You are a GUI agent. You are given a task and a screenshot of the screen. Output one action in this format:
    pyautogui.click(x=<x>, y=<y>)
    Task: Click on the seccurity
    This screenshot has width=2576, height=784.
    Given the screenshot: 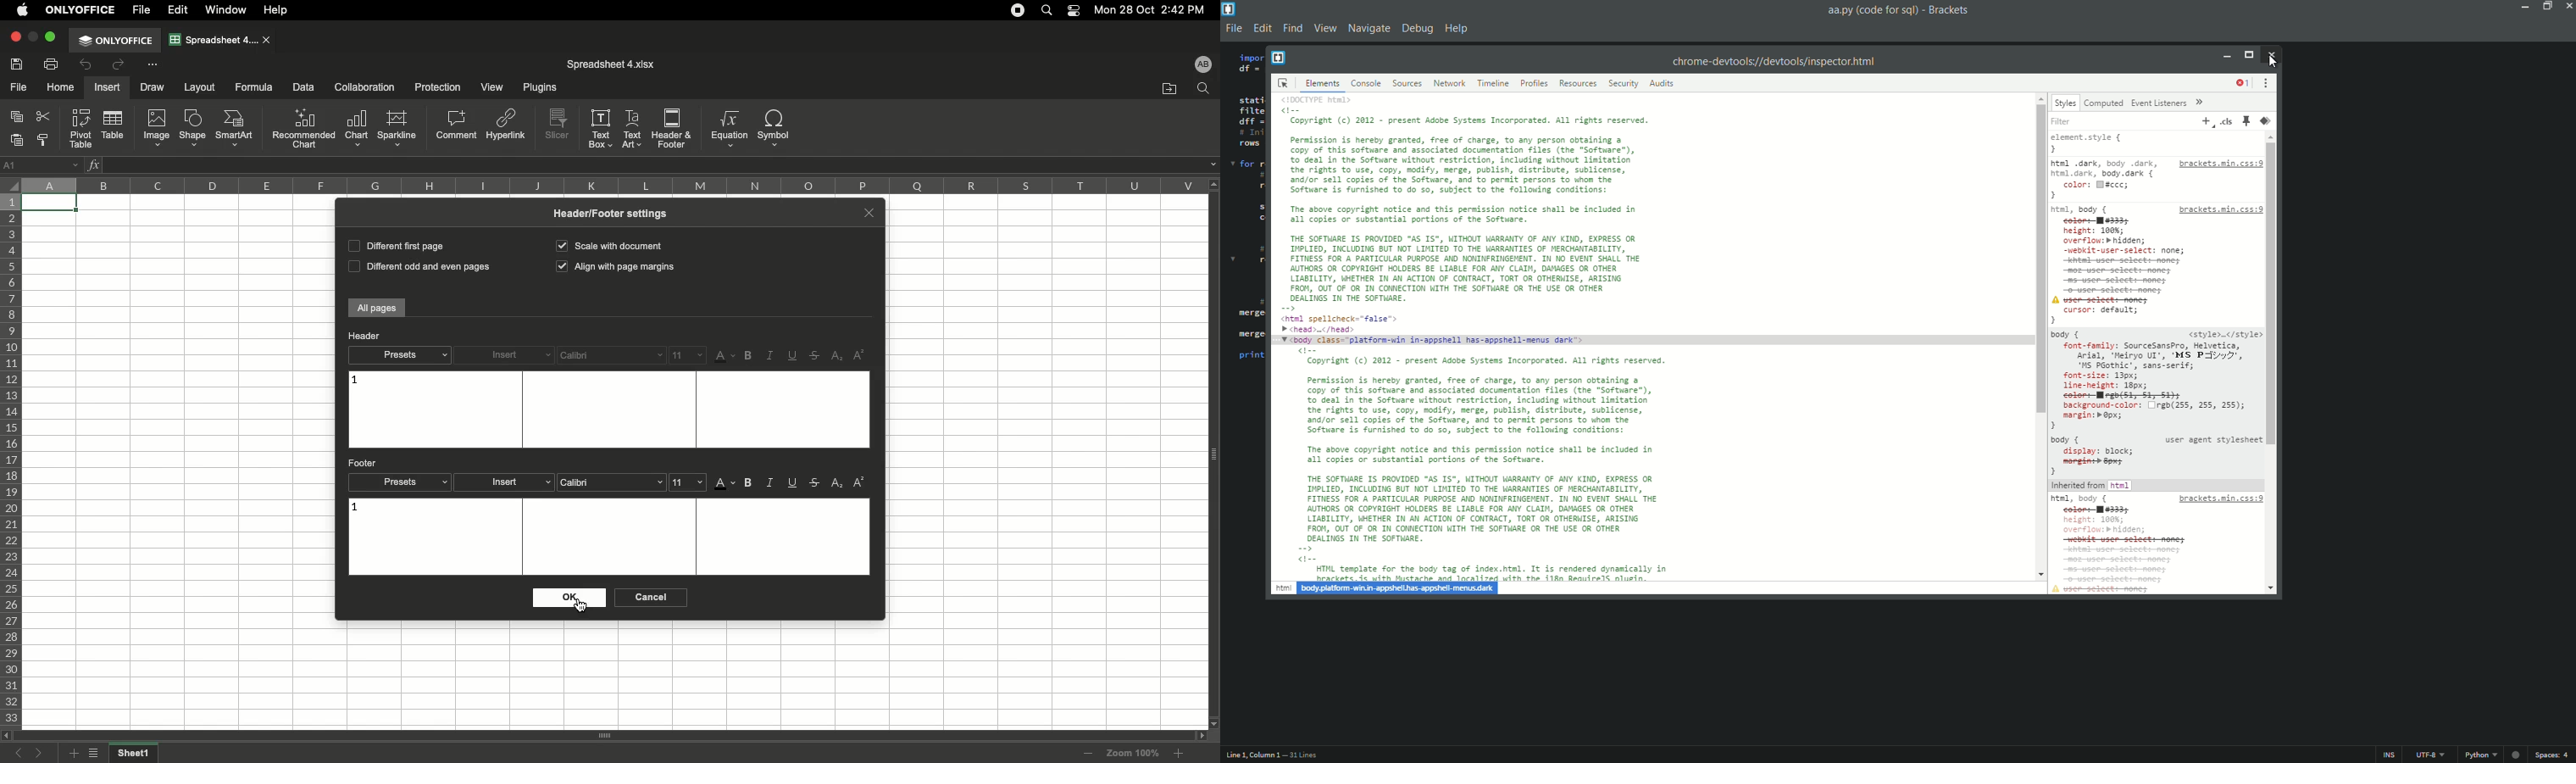 What is the action you would take?
    pyautogui.click(x=1623, y=83)
    